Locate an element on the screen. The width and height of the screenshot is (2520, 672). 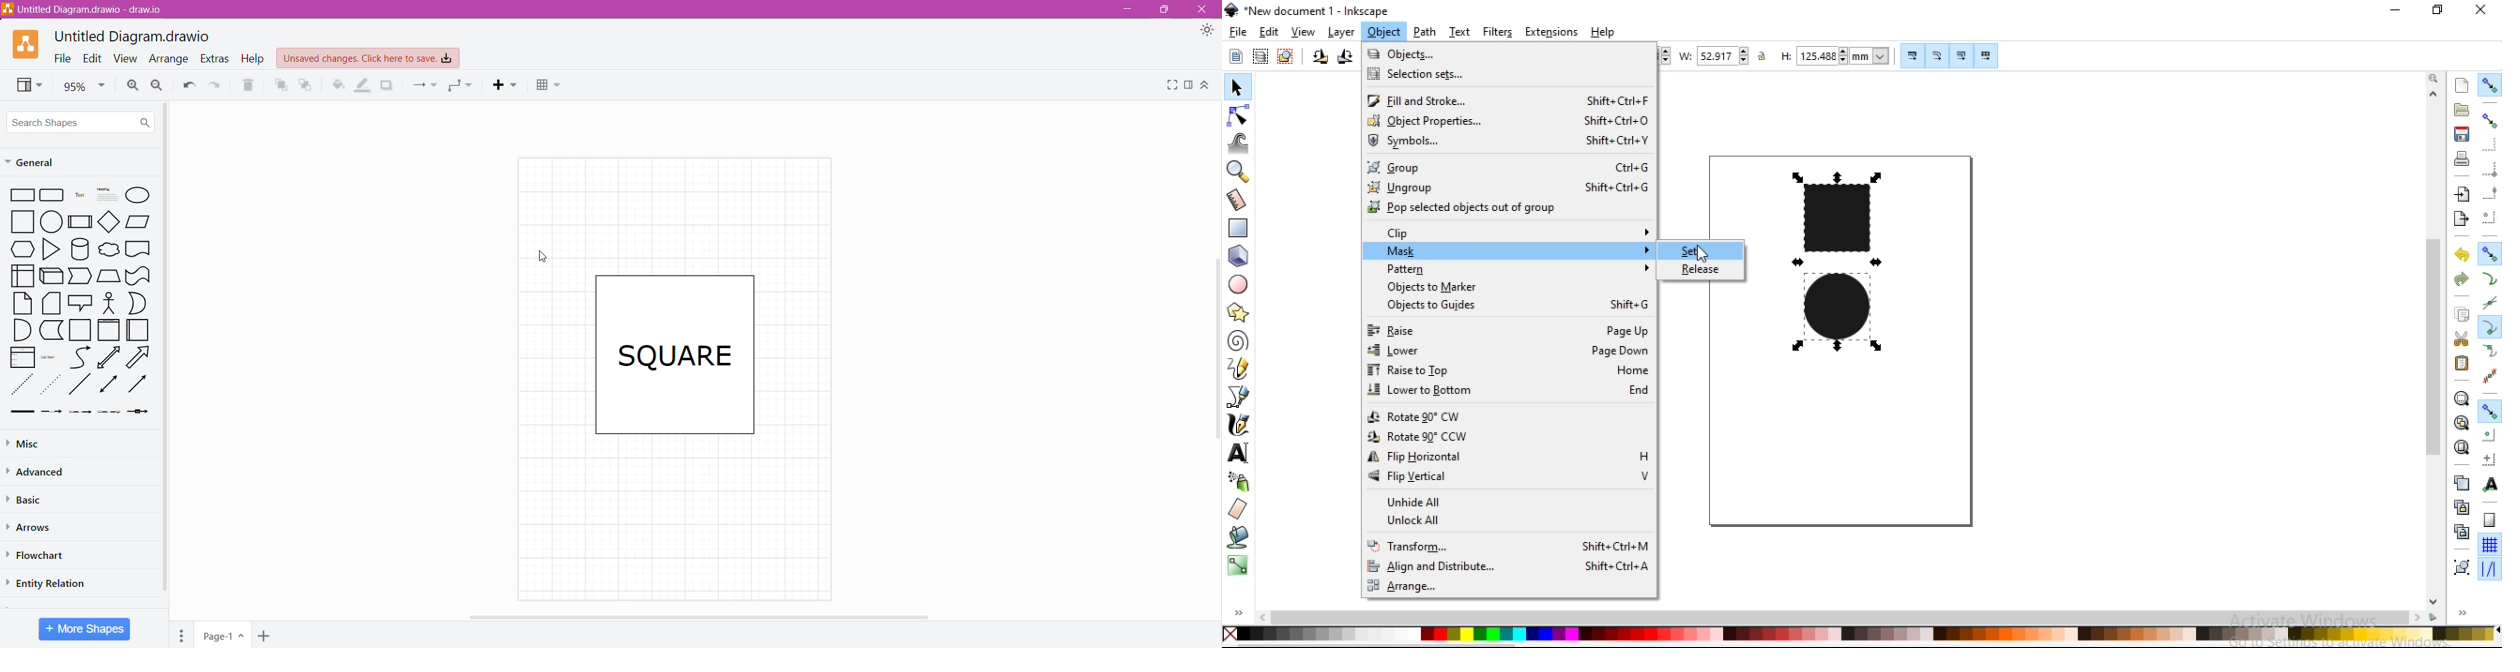
new document 1 -Inksacpe is located at coordinates (1314, 11).